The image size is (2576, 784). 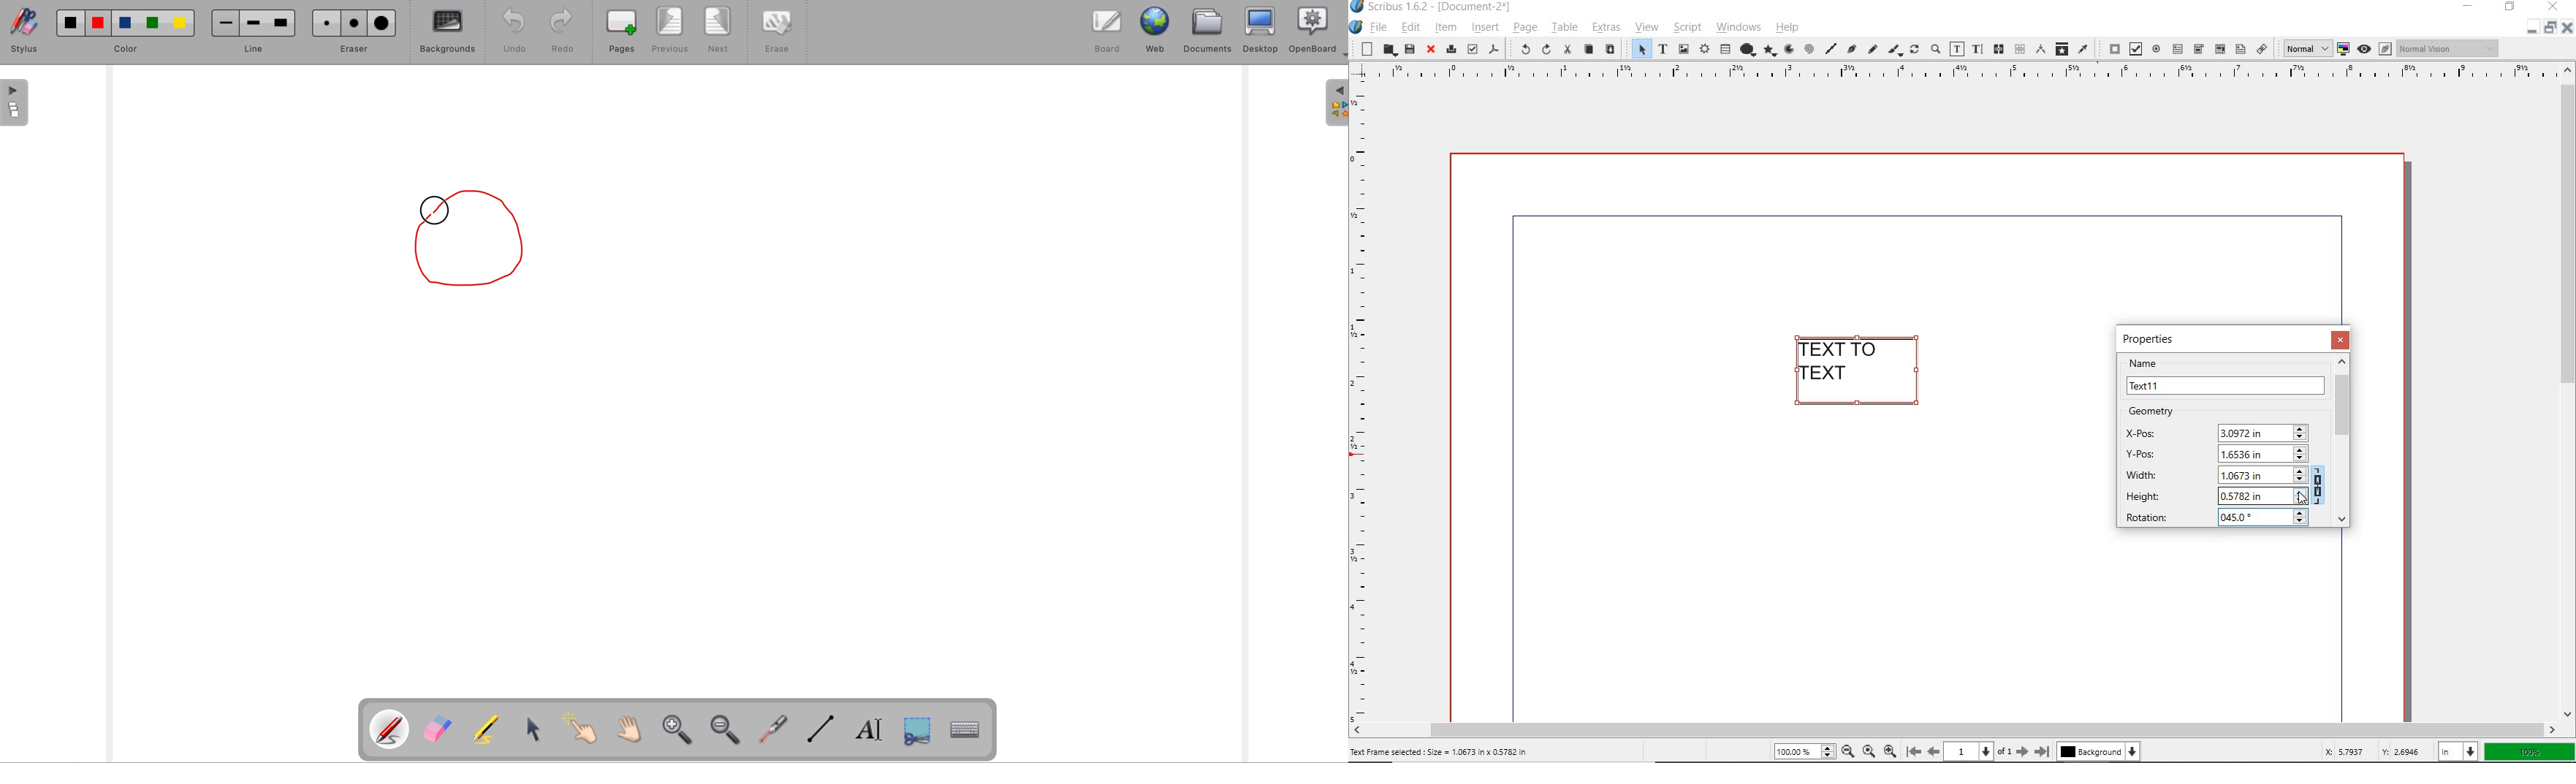 What do you see at coordinates (2531, 30) in the screenshot?
I see `minimize` at bounding box center [2531, 30].